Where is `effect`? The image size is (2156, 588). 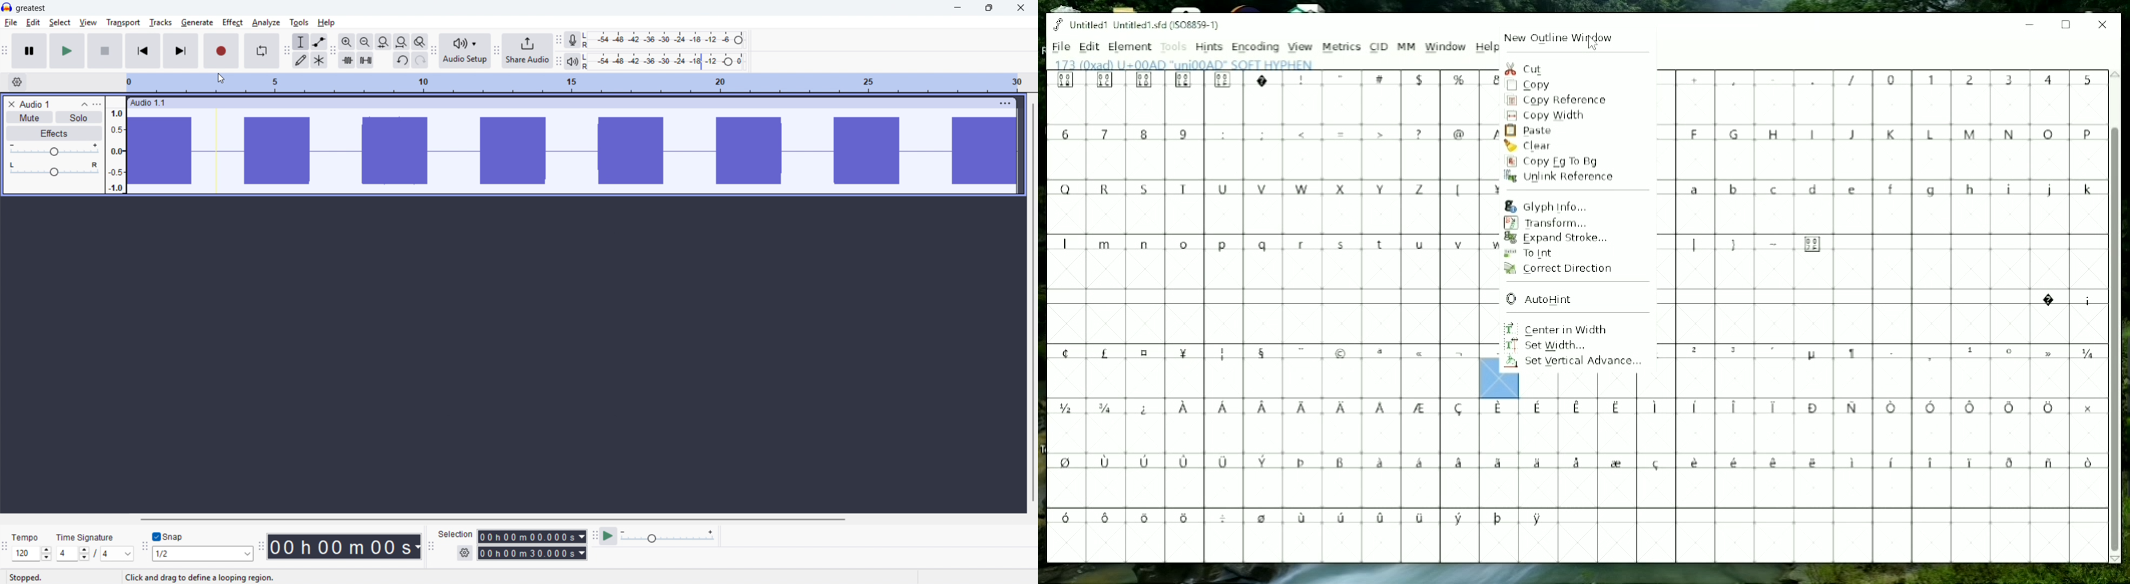 effect is located at coordinates (233, 23).